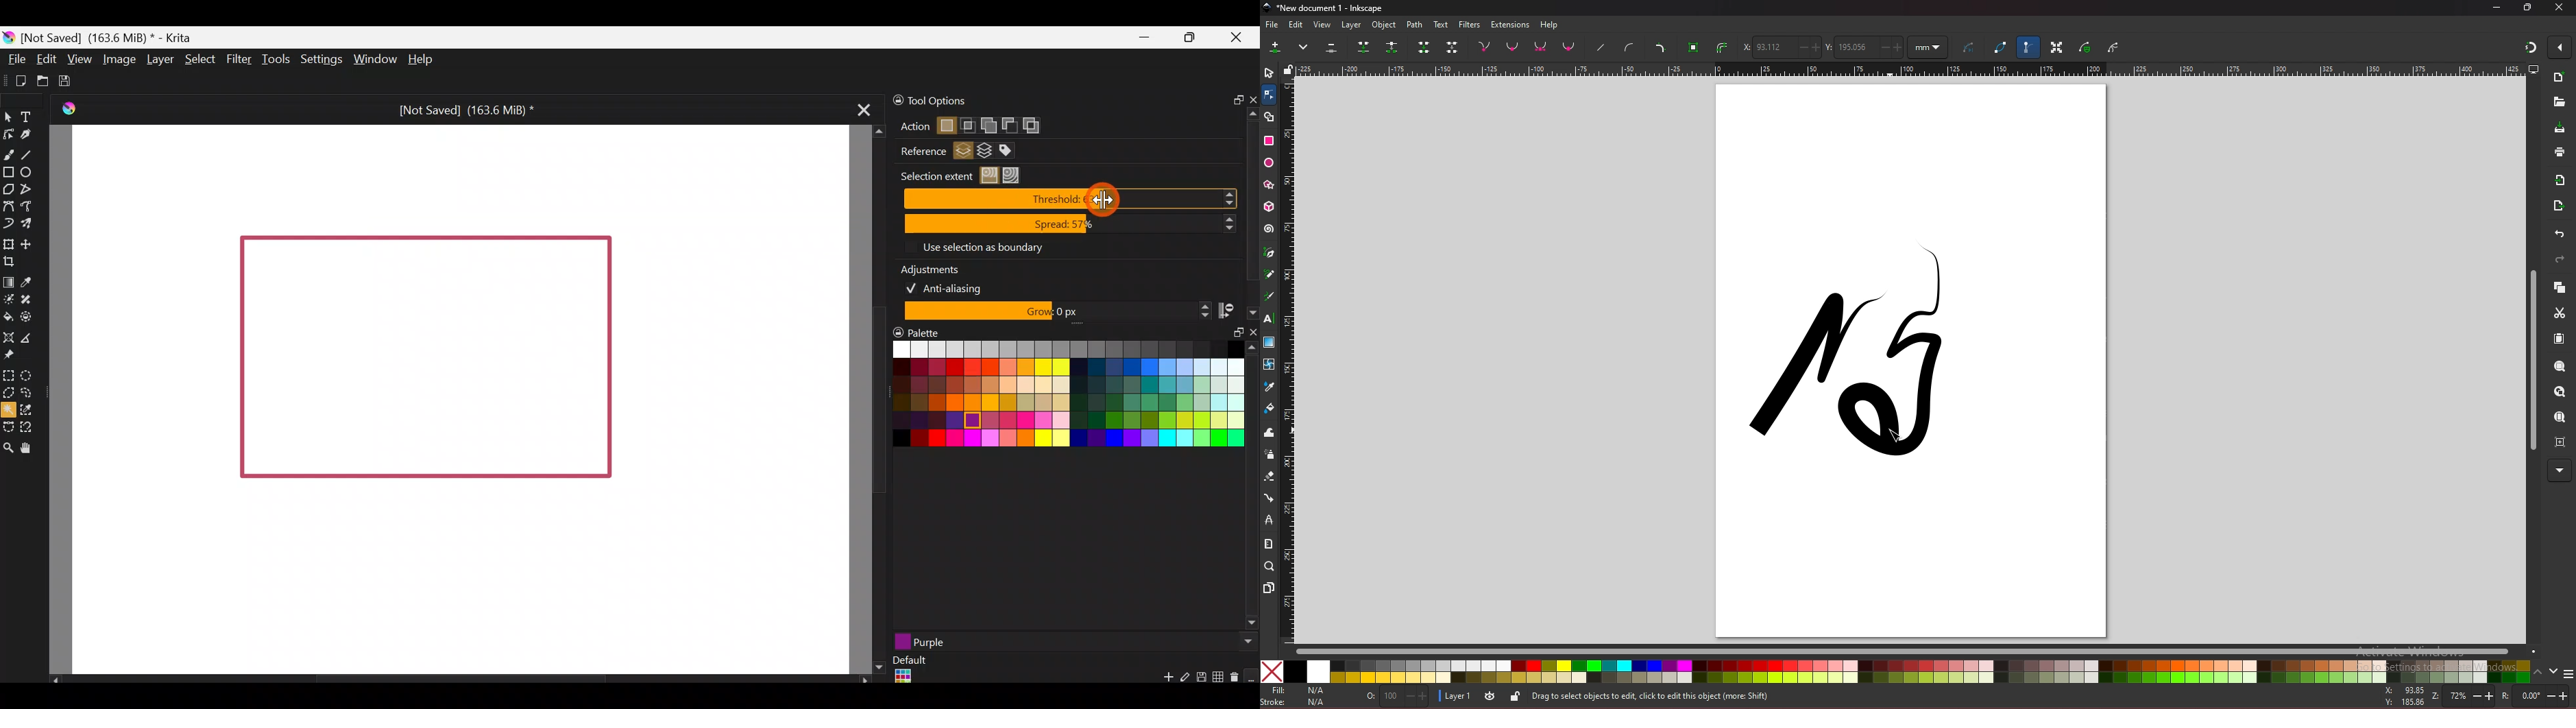 The image size is (2576, 728). I want to click on Multibrush tool, so click(28, 222).